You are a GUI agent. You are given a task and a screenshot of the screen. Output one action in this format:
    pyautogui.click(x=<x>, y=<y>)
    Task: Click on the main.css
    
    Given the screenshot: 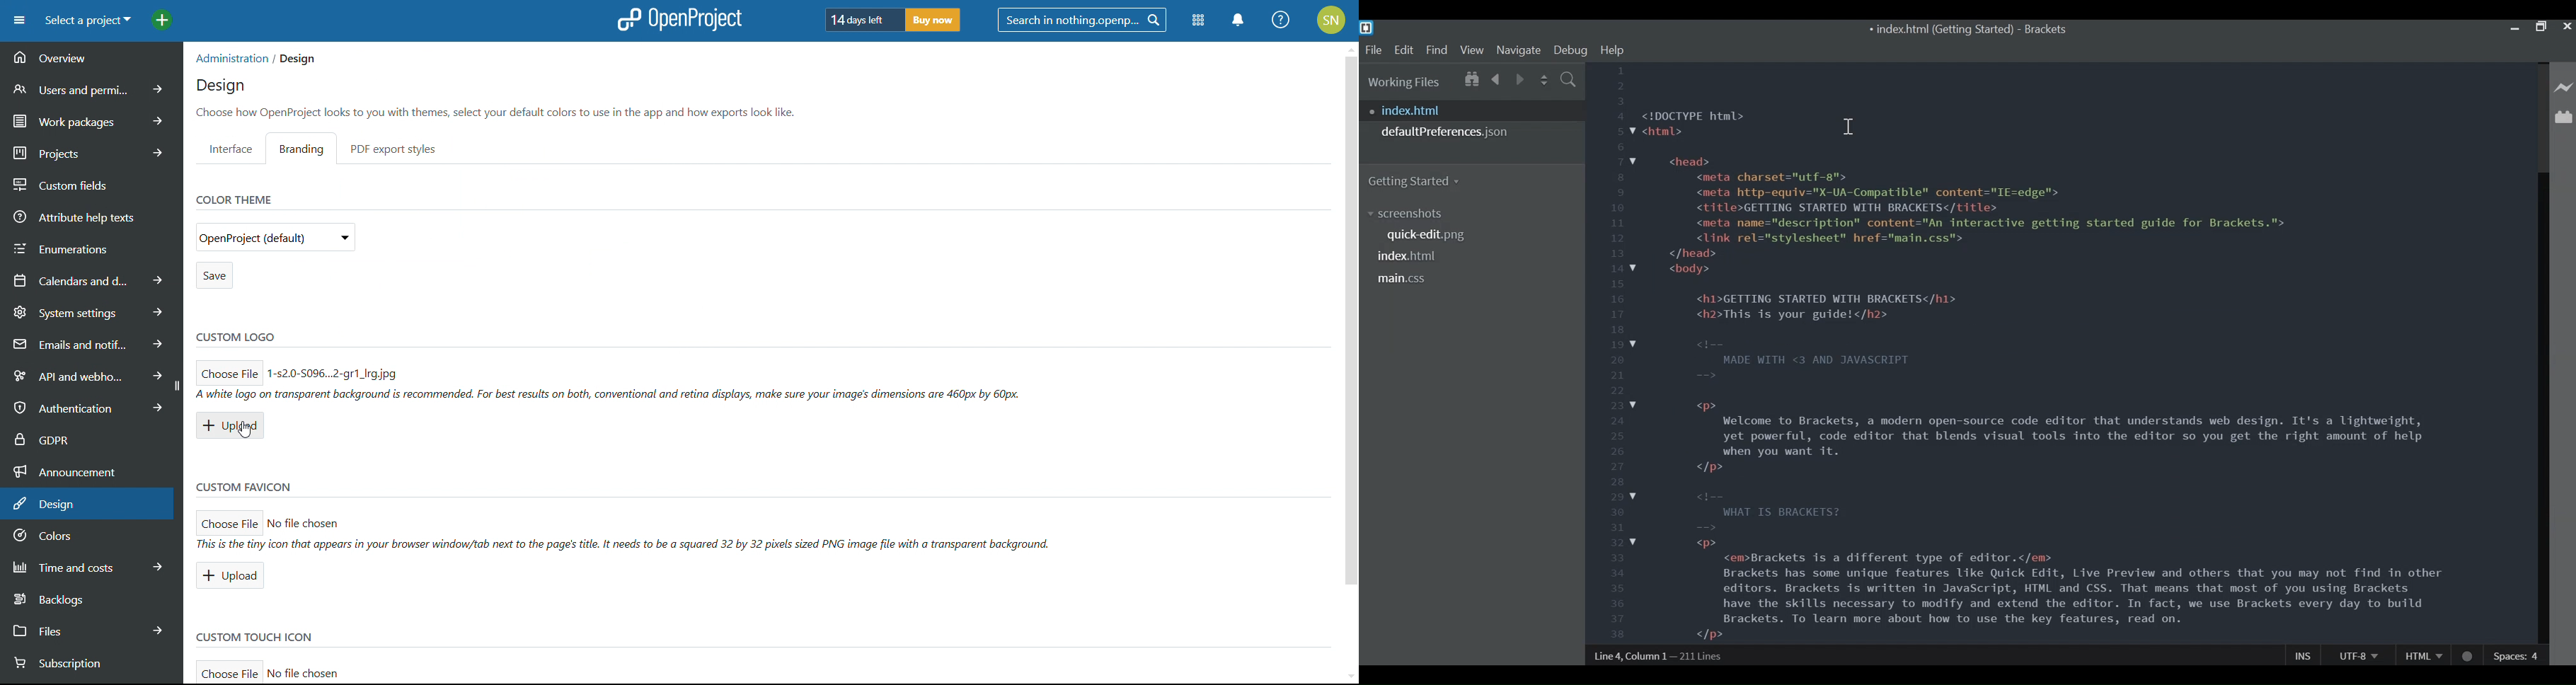 What is the action you would take?
    pyautogui.click(x=1403, y=279)
    